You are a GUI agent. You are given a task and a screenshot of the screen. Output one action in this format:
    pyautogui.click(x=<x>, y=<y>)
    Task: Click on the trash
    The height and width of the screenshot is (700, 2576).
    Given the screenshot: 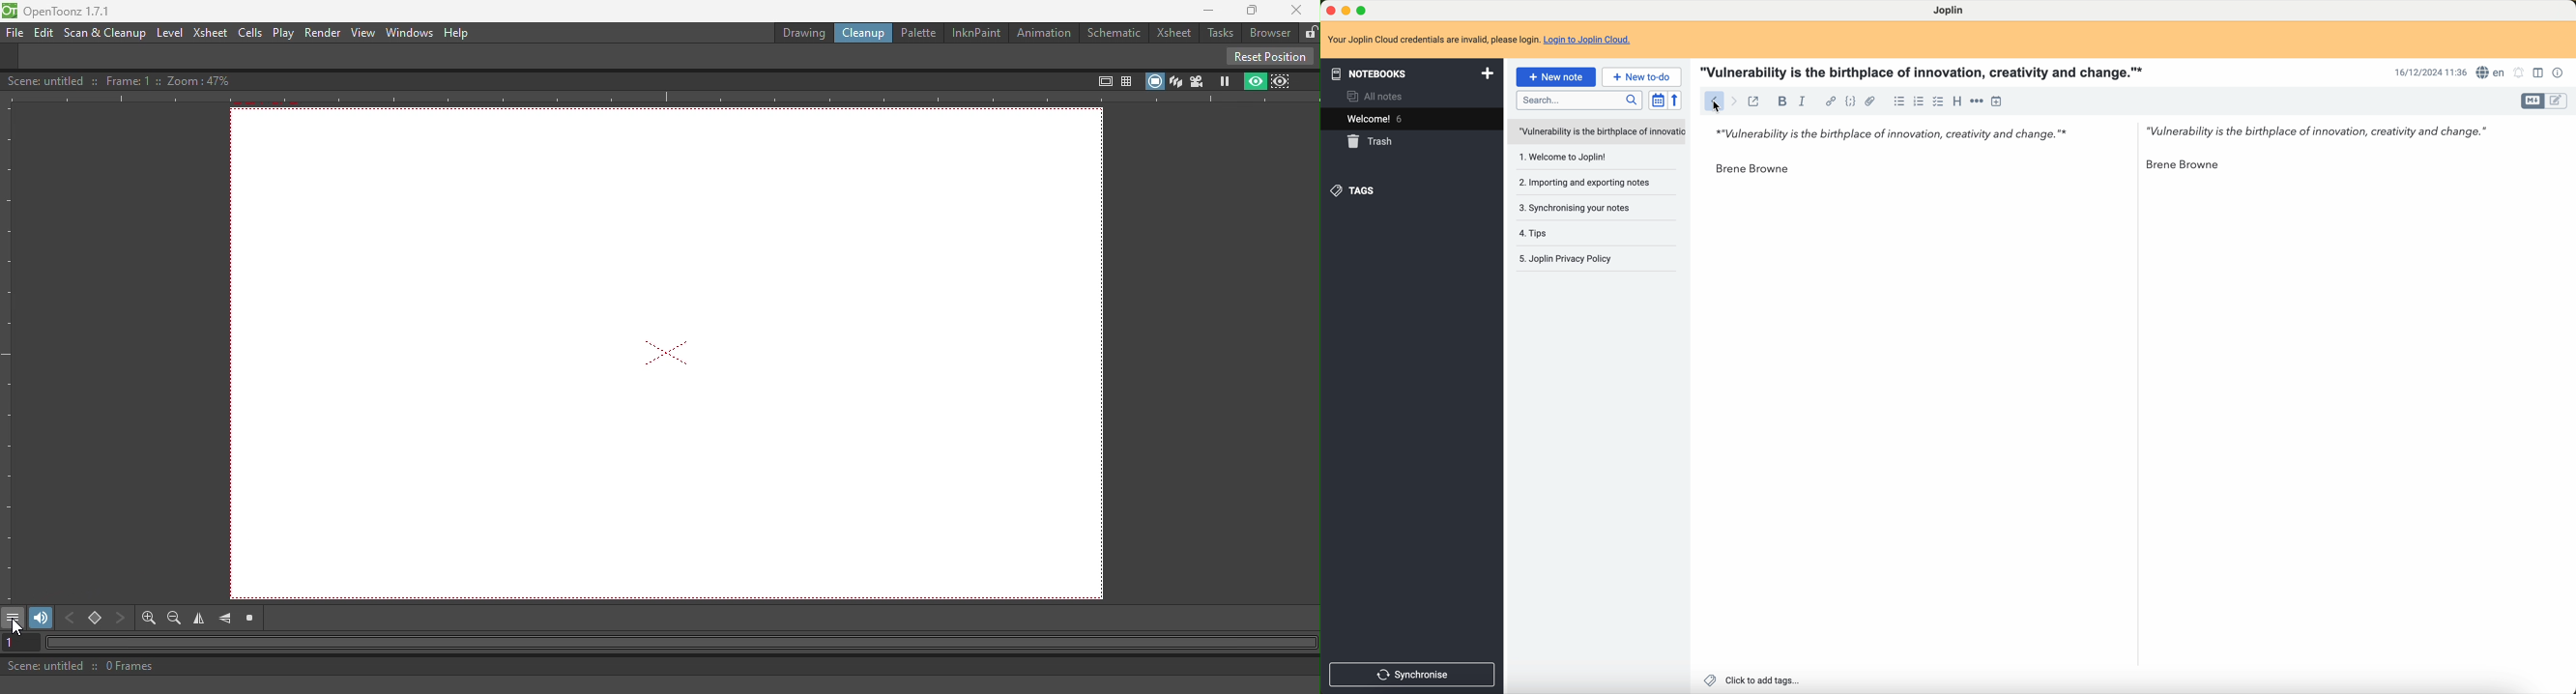 What is the action you would take?
    pyautogui.click(x=1370, y=143)
    